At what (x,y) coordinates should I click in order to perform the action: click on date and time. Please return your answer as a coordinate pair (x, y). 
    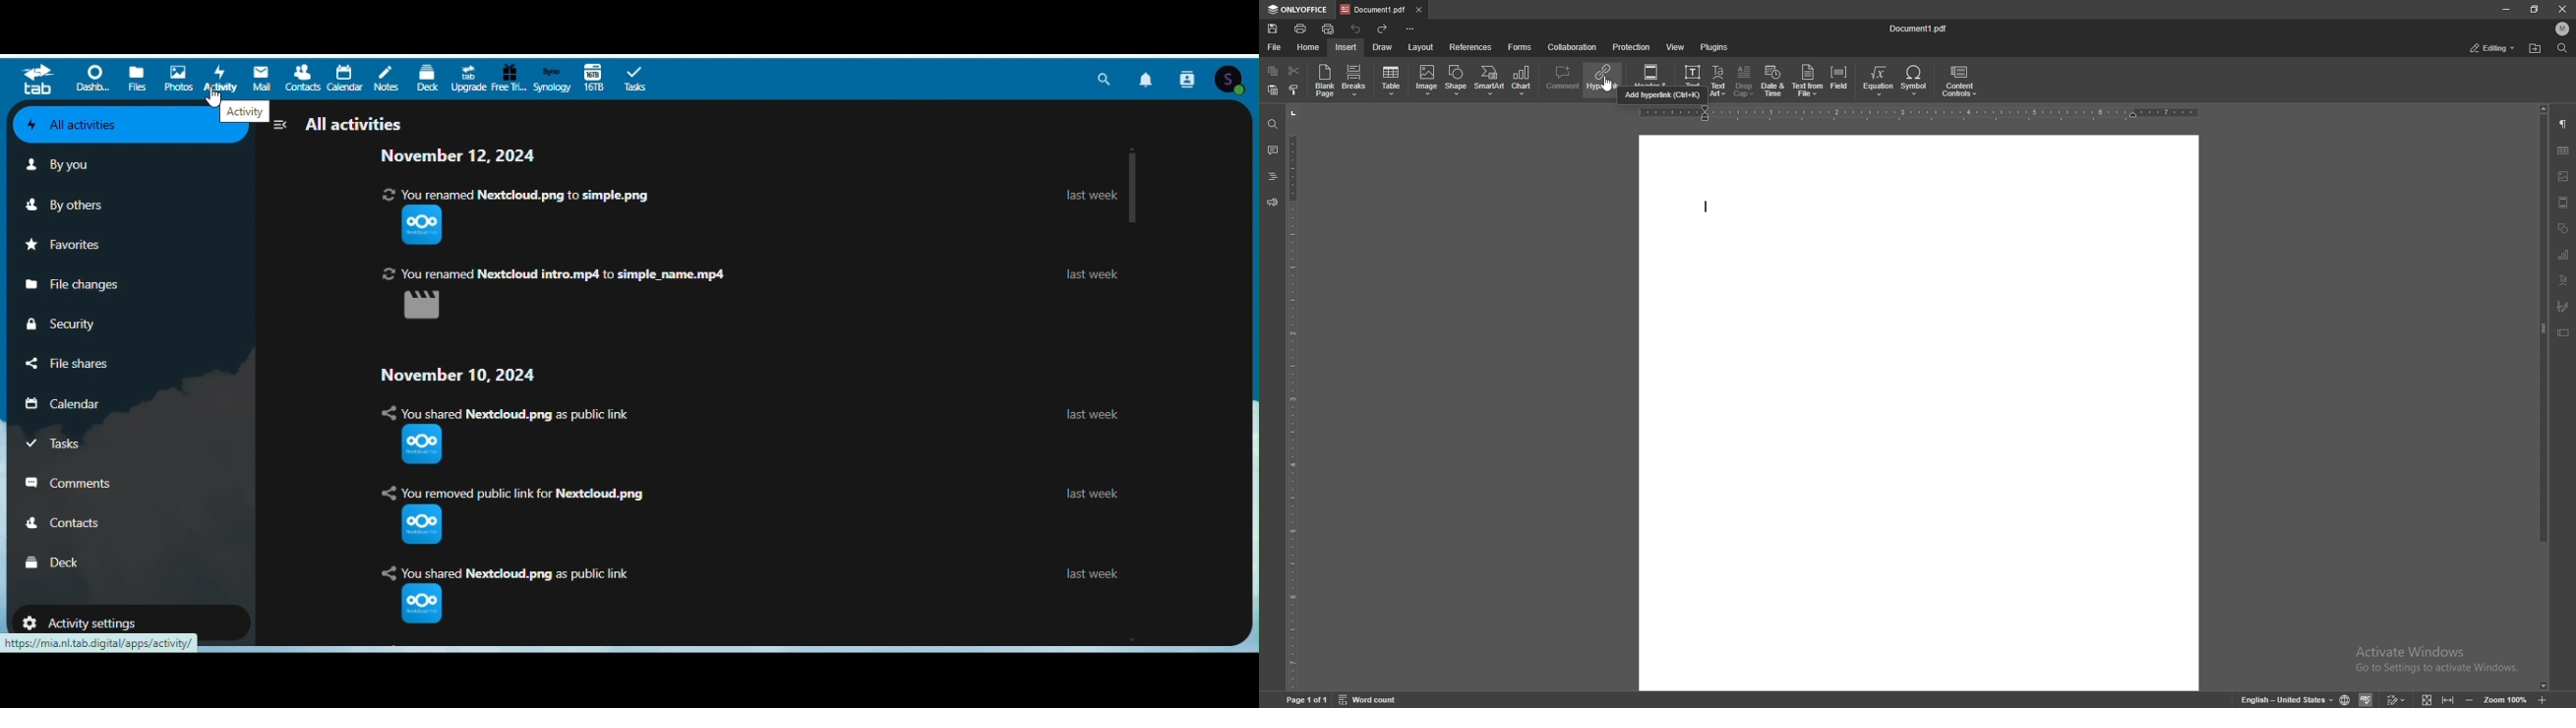
    Looking at the image, I should click on (1774, 81).